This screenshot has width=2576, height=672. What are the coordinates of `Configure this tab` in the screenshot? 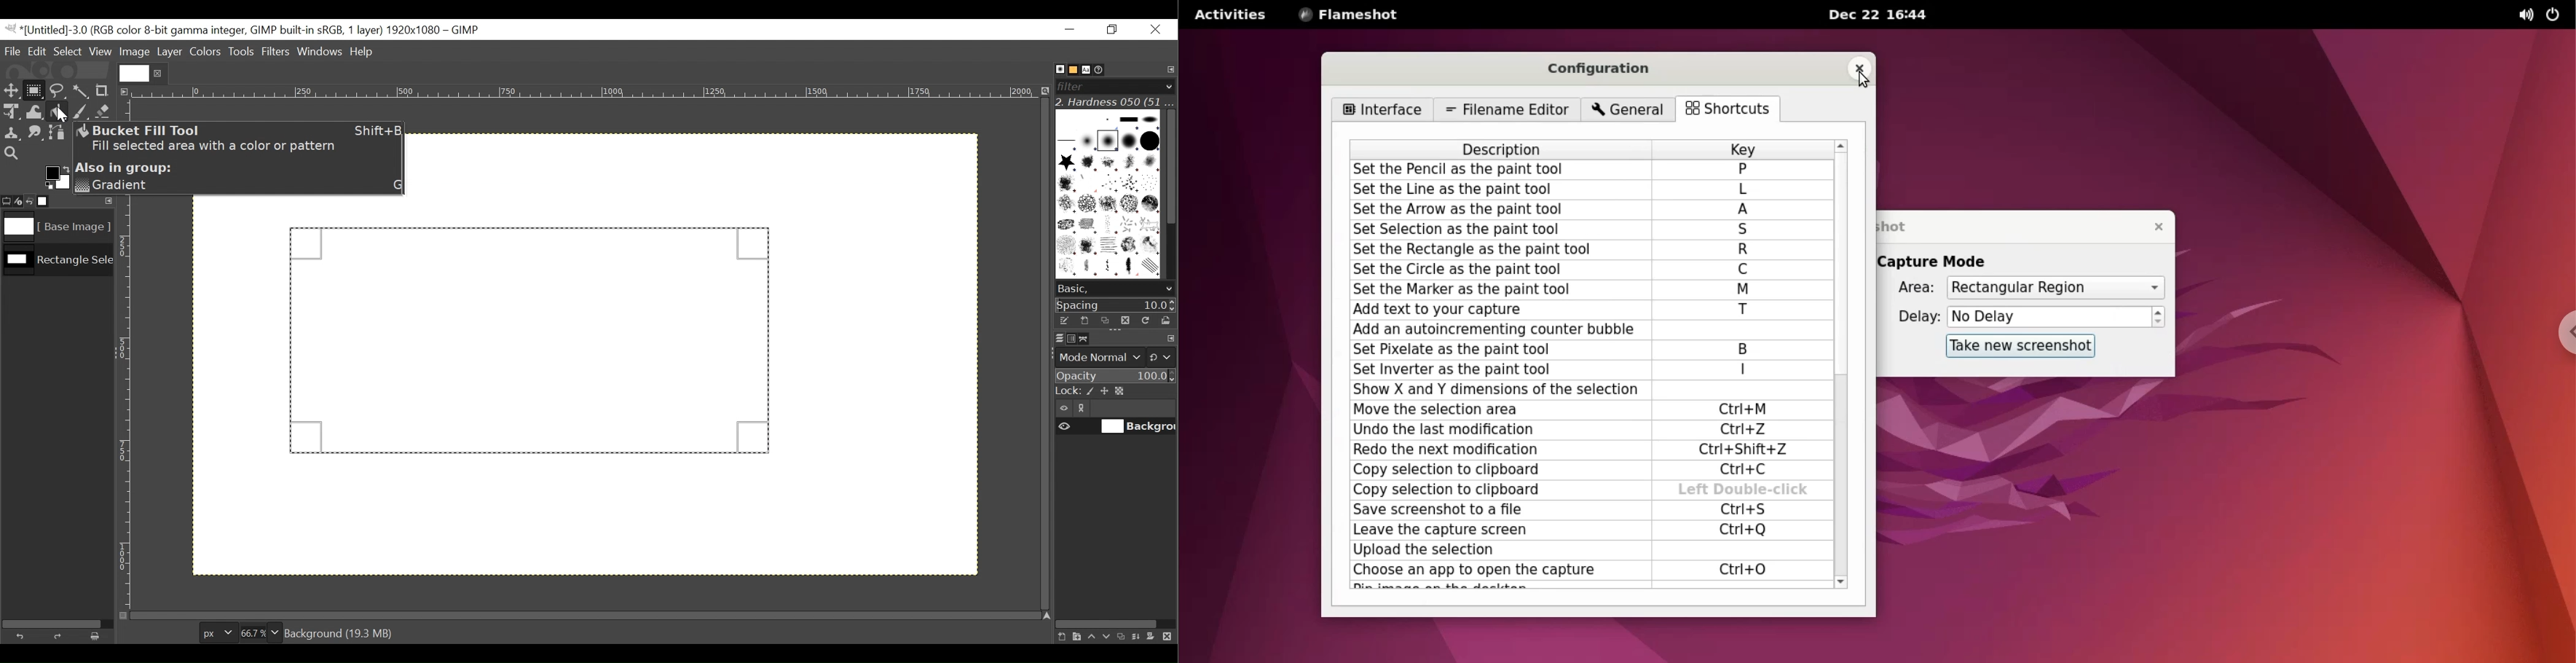 It's located at (106, 200).